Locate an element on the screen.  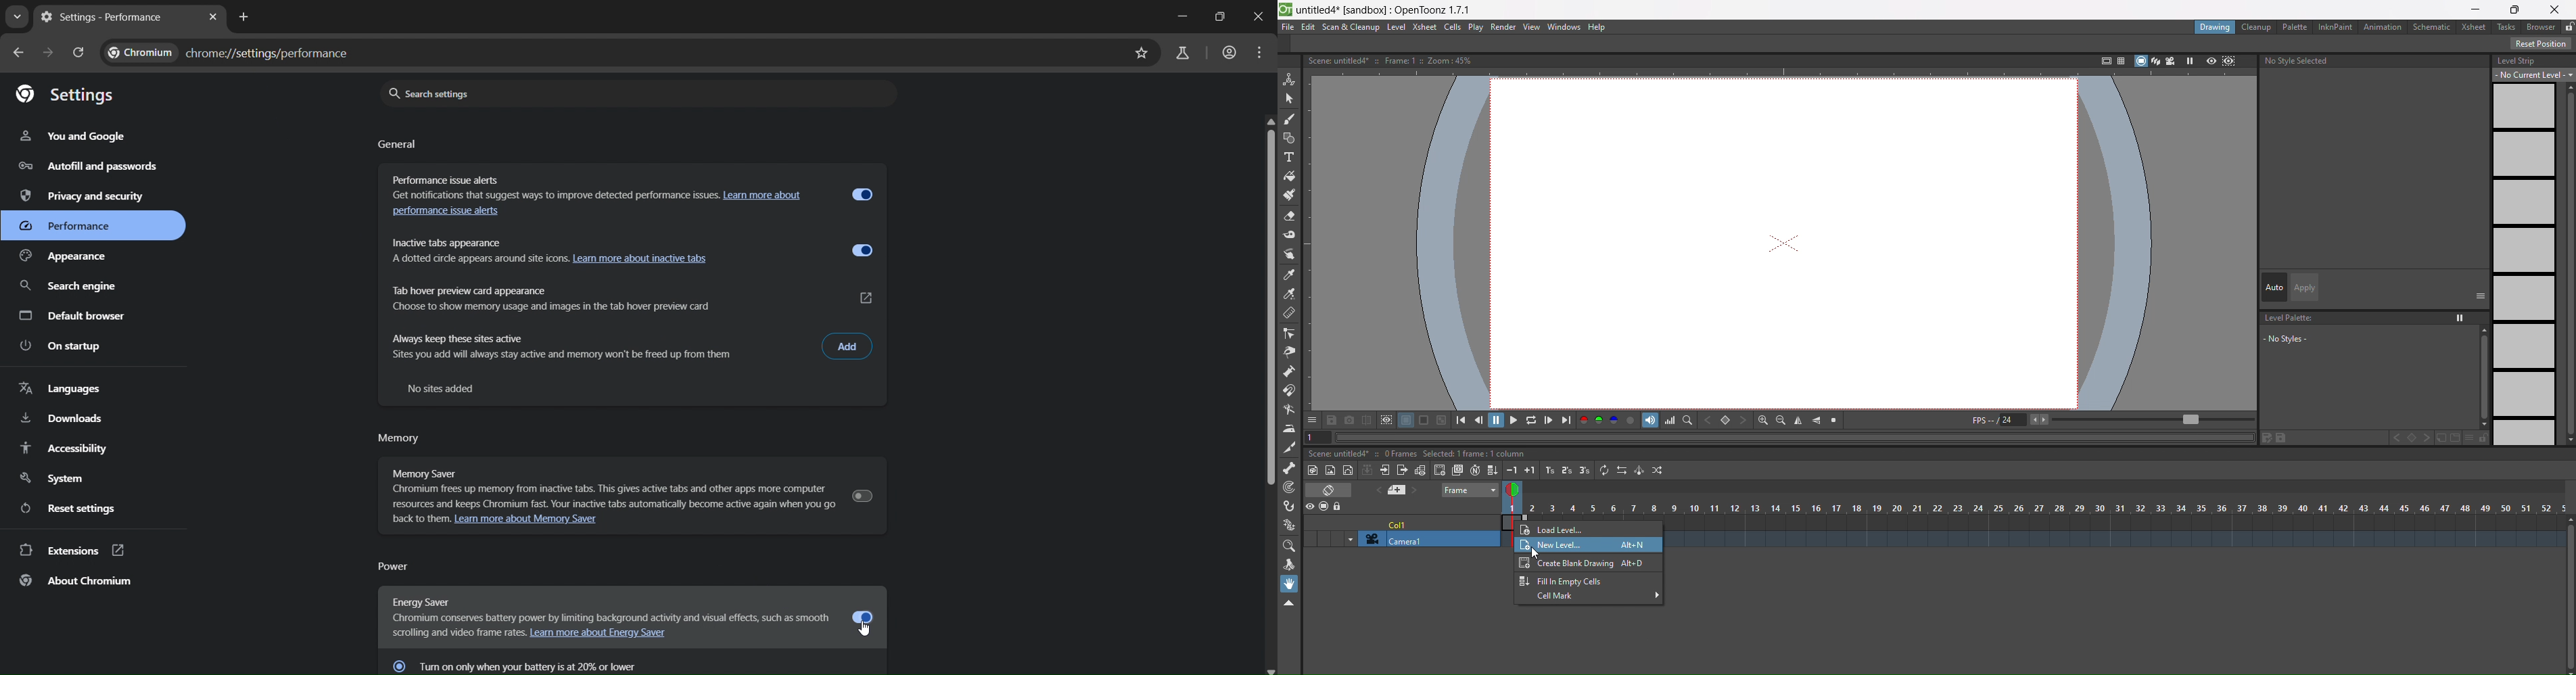
magnifier tool is located at coordinates (1289, 547).